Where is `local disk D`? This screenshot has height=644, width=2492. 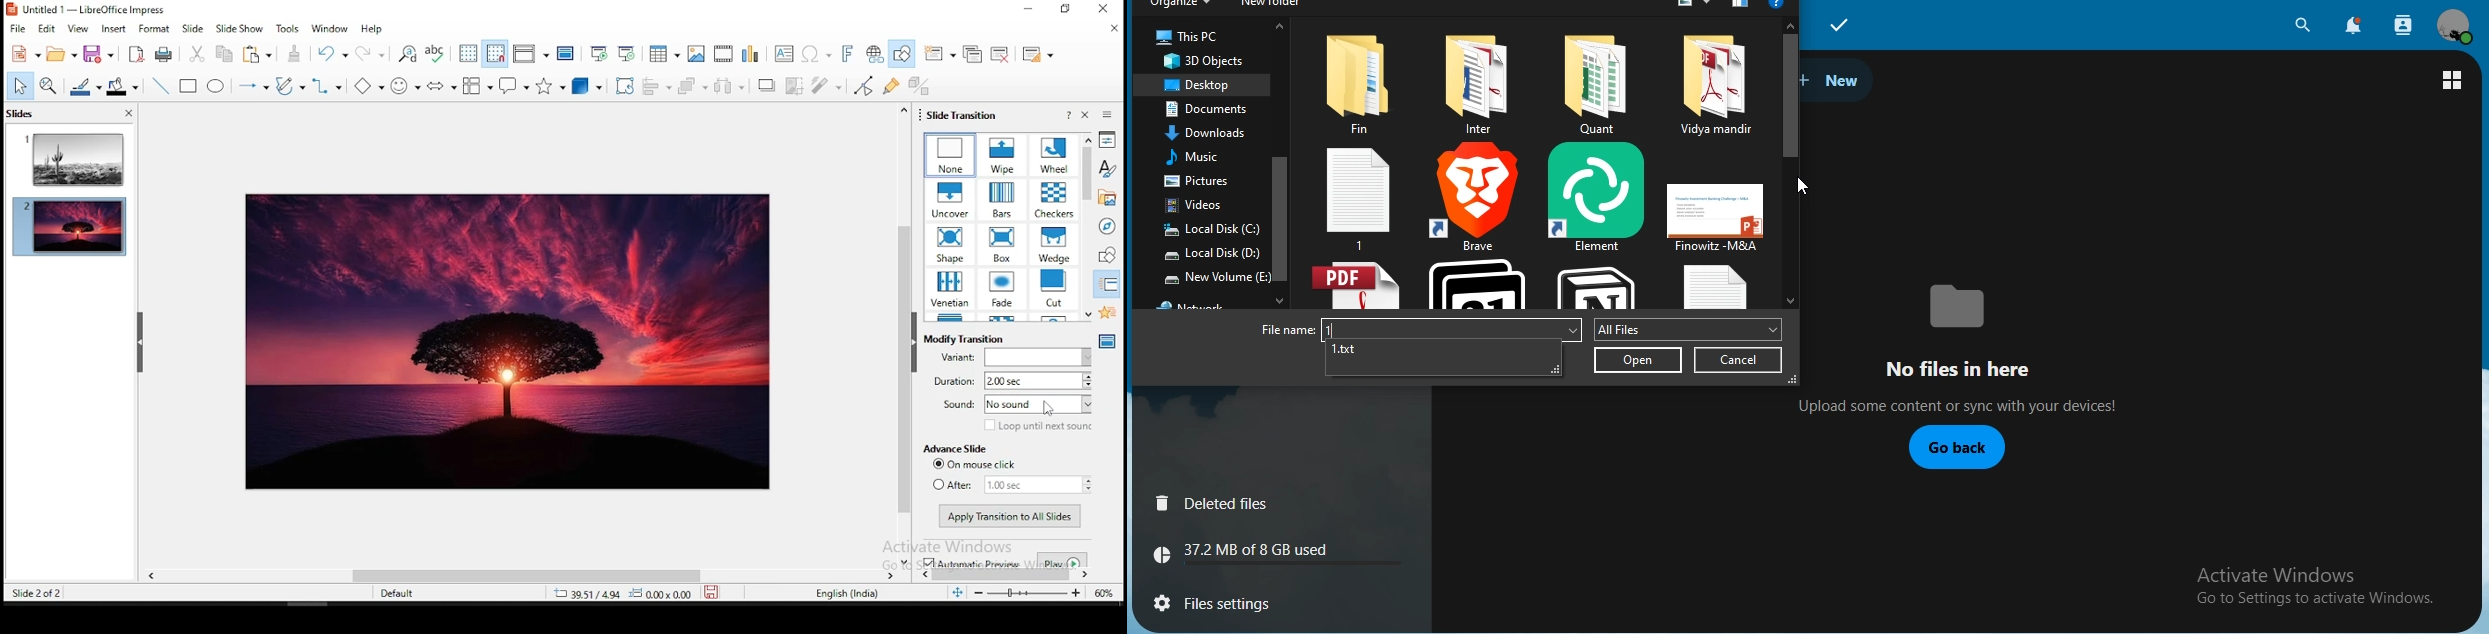
local disk D is located at coordinates (1213, 255).